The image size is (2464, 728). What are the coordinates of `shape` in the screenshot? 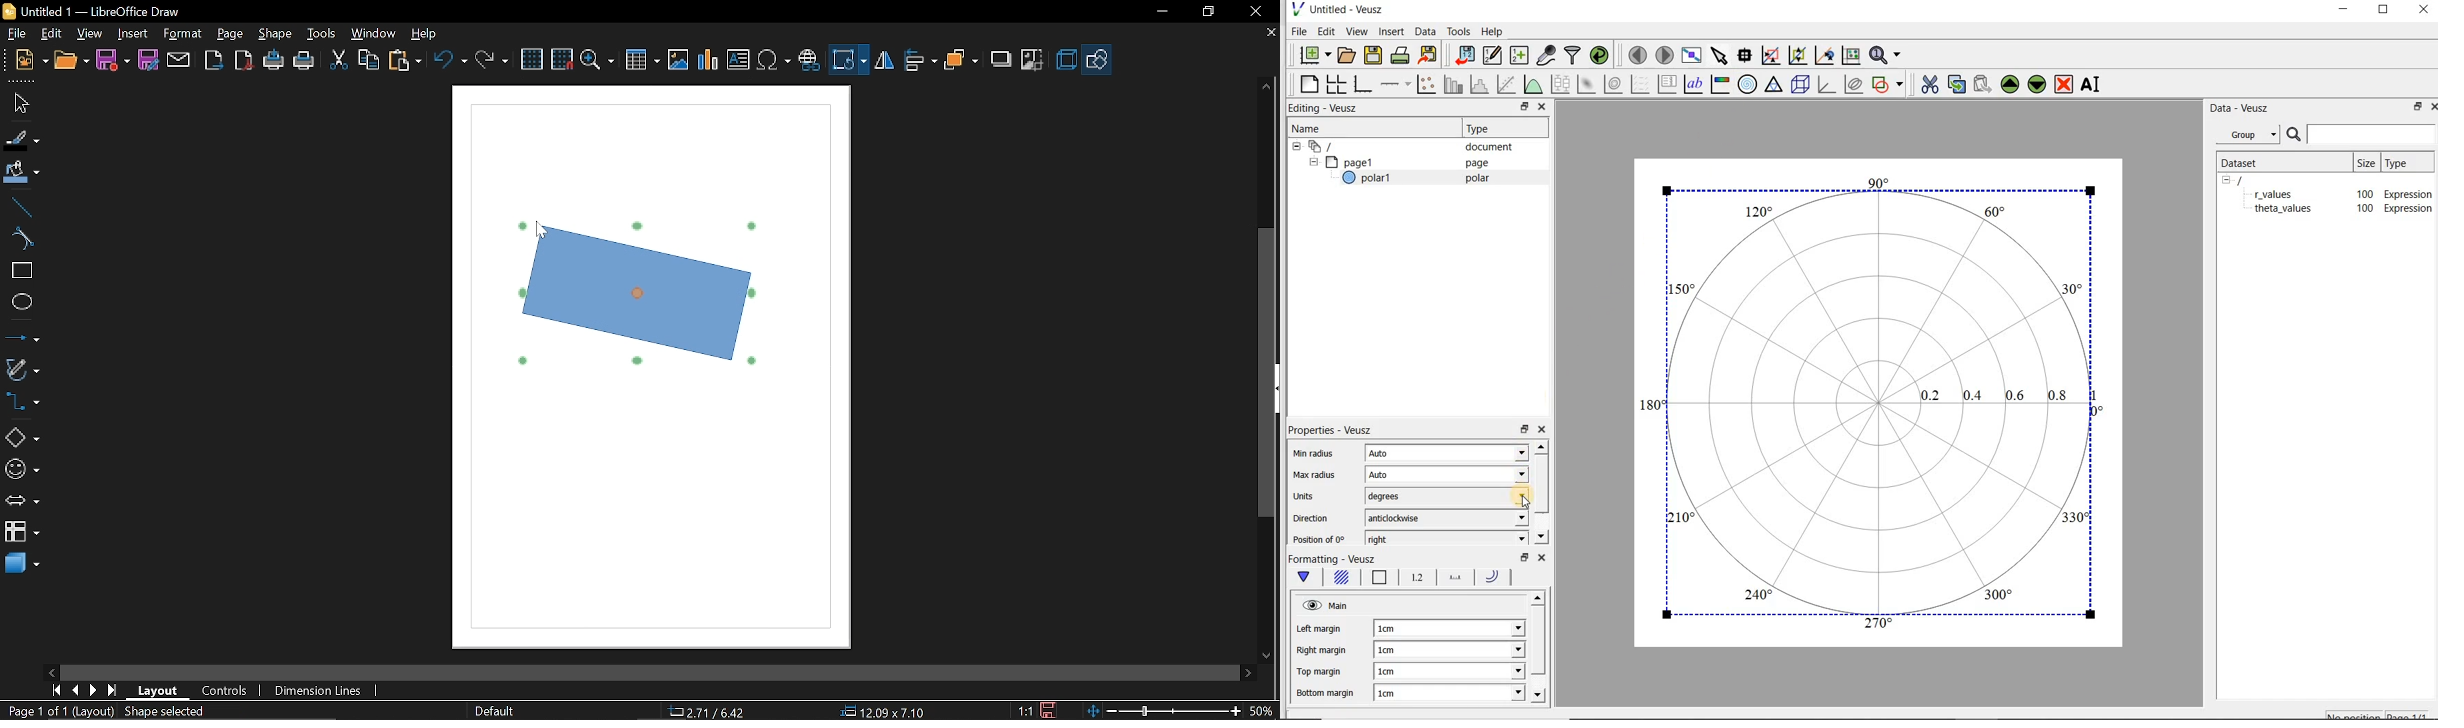 It's located at (276, 35).